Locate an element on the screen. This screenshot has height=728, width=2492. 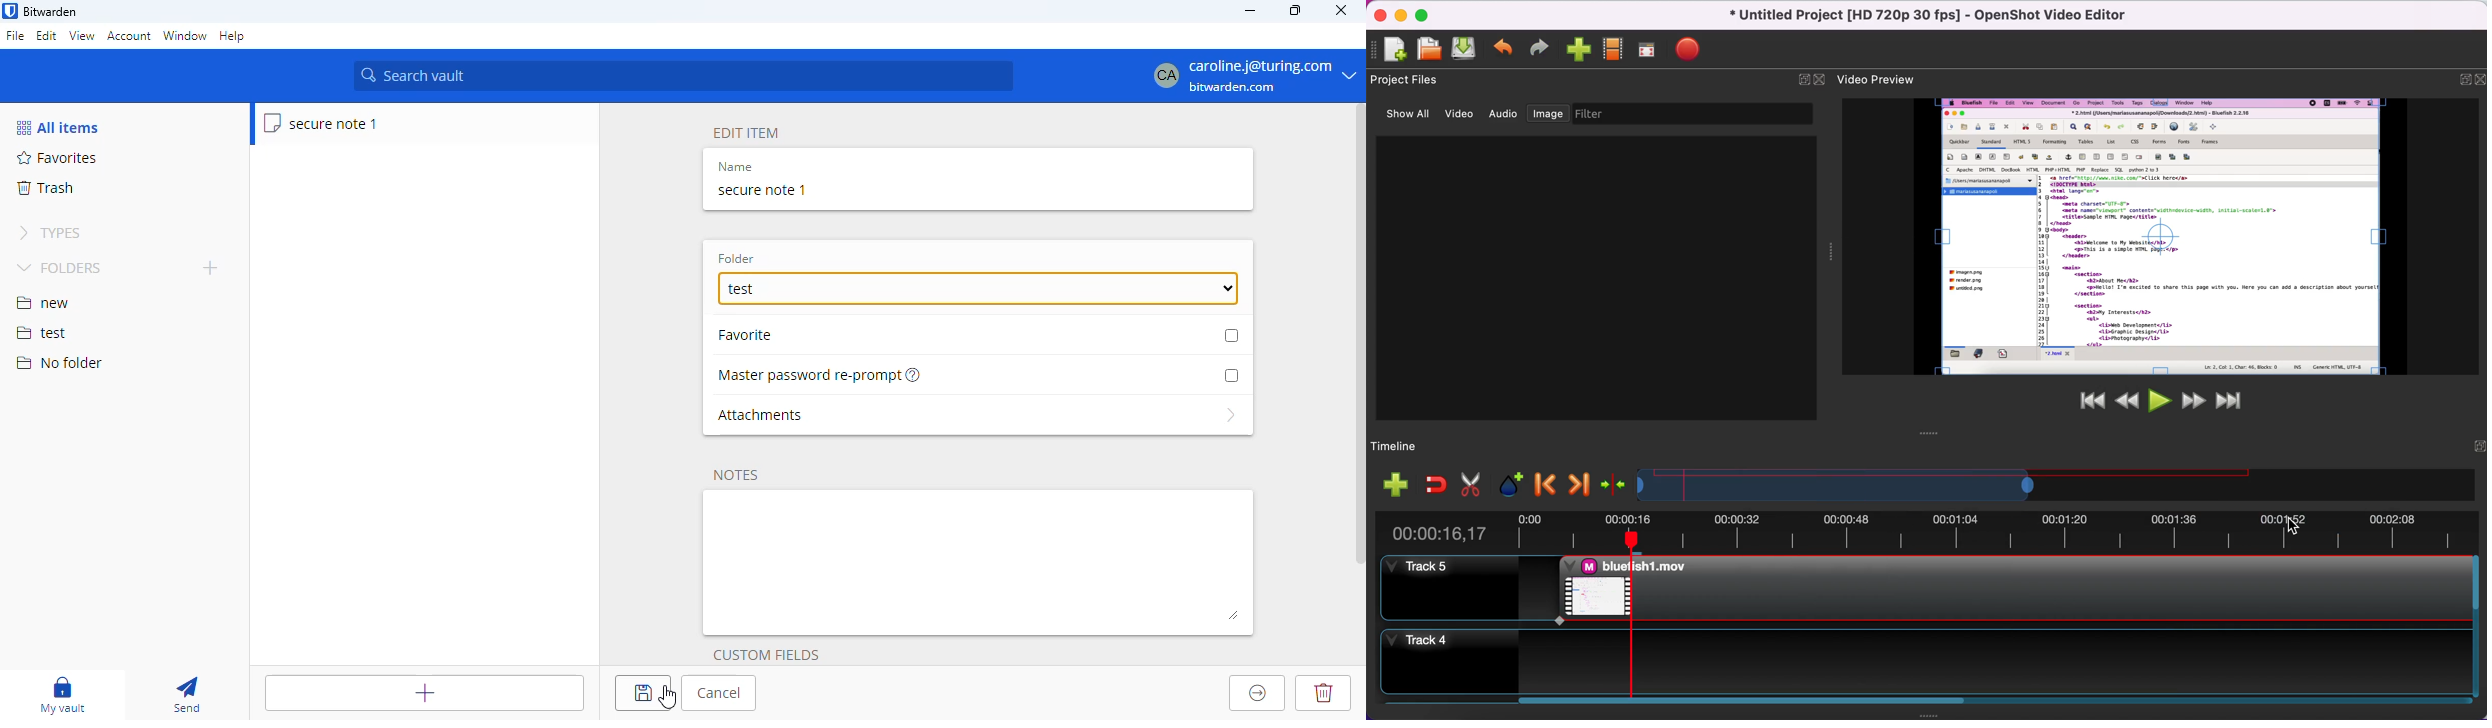
close is located at coordinates (1820, 79).